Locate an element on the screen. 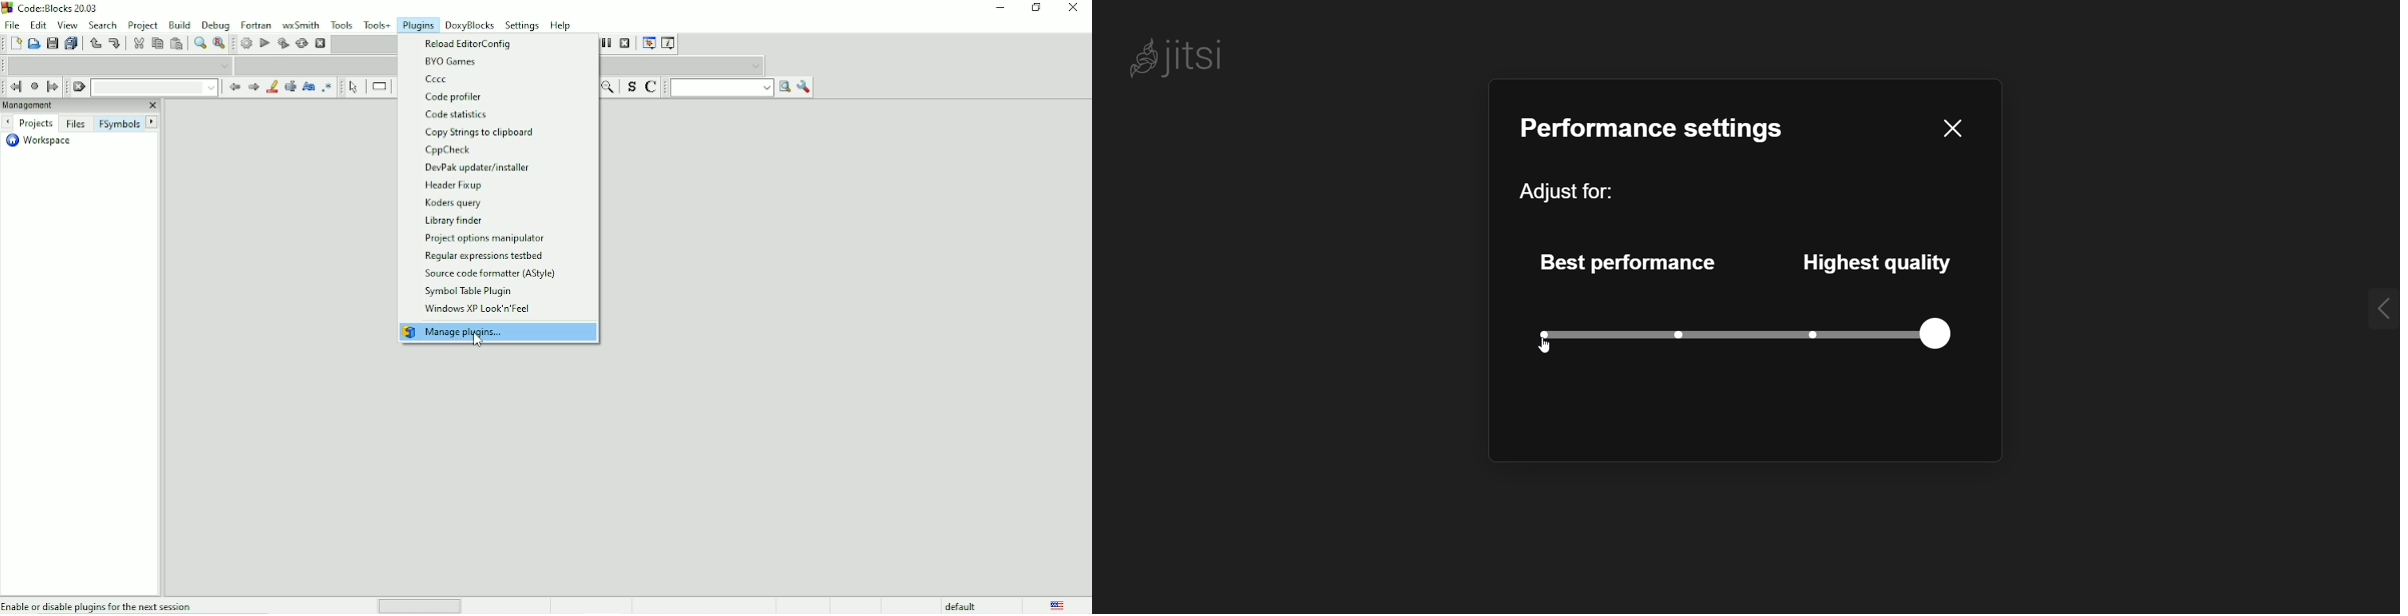 This screenshot has height=616, width=2408. Projects is located at coordinates (36, 124).